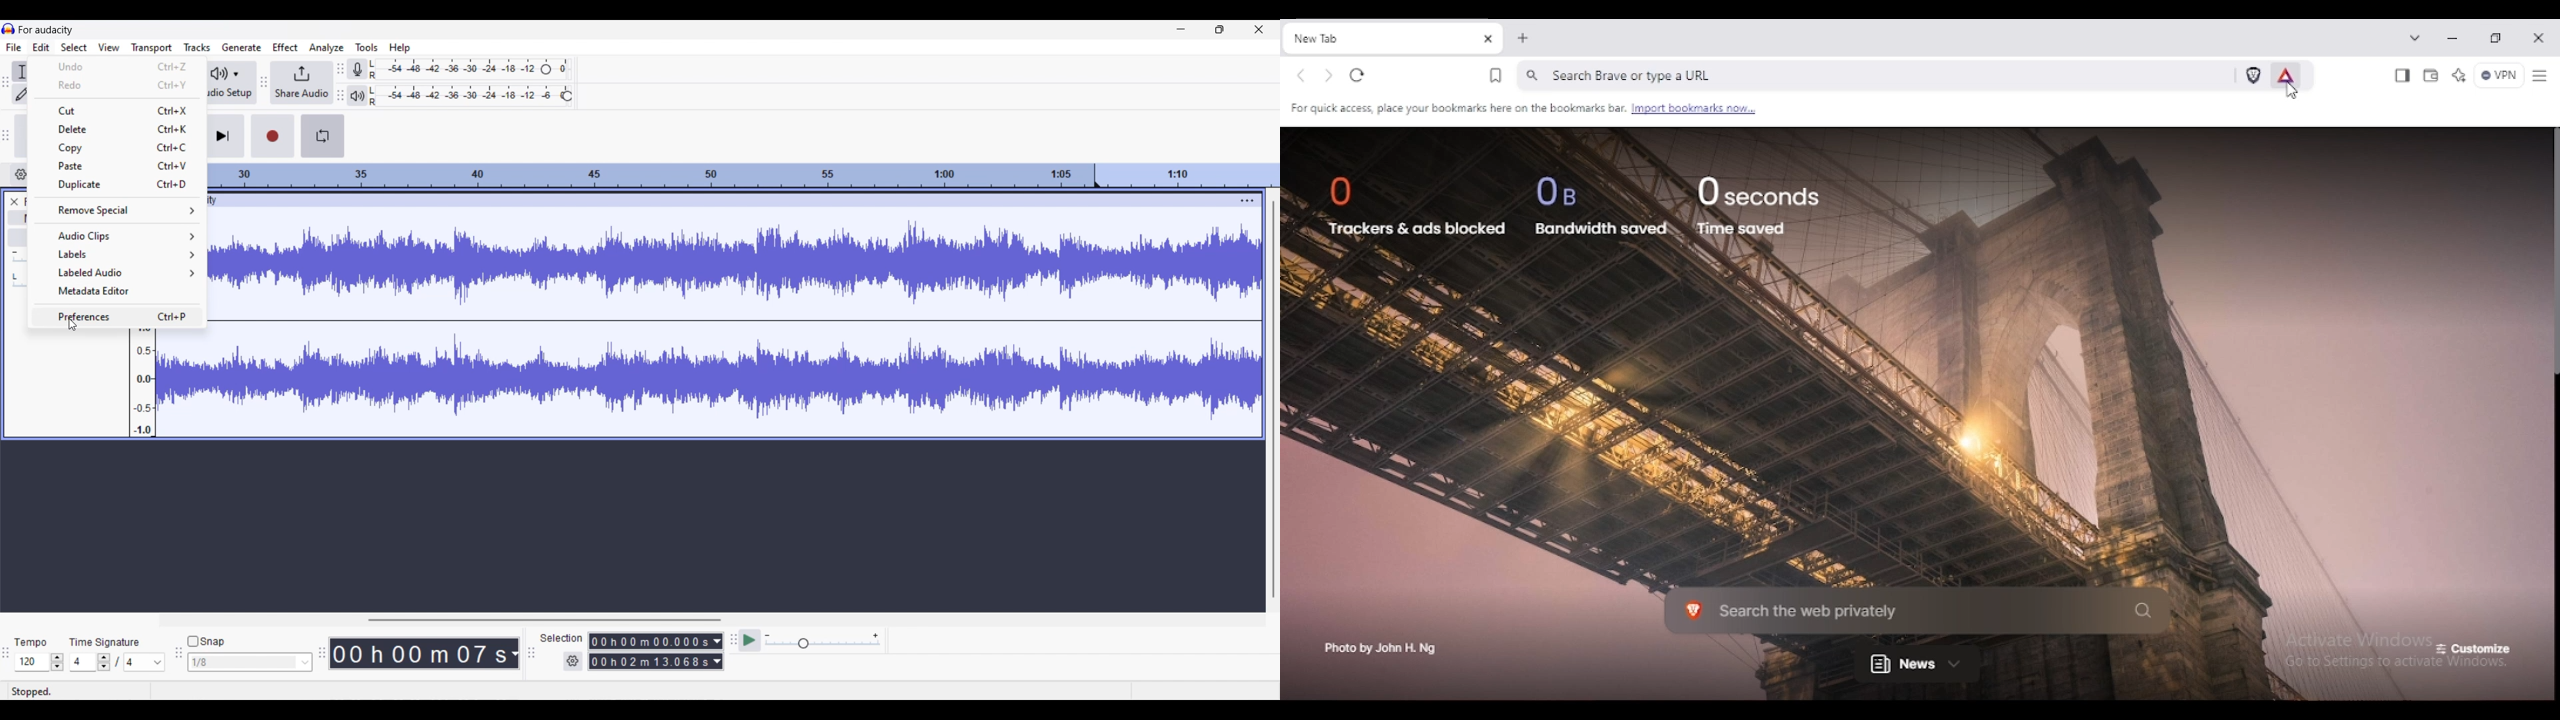 The image size is (2576, 728). Describe the element at coordinates (9, 29) in the screenshot. I see `Software logo` at that location.